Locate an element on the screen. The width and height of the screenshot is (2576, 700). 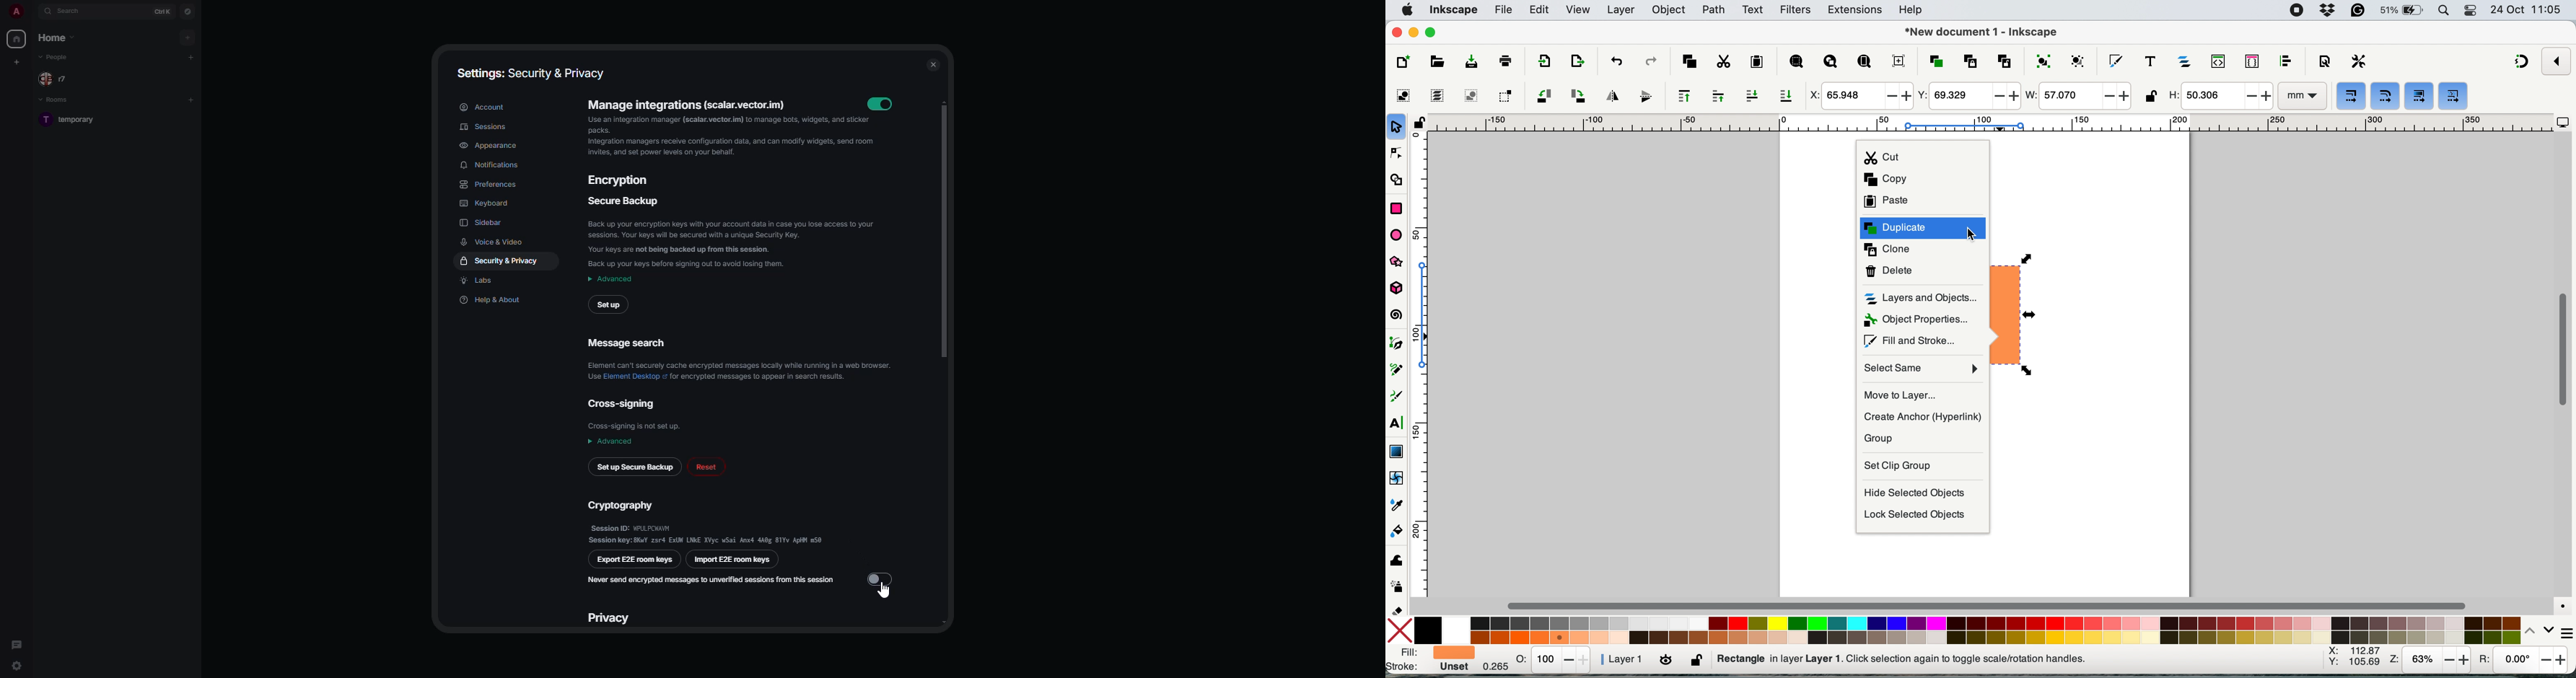
redo is located at coordinates (1651, 60).